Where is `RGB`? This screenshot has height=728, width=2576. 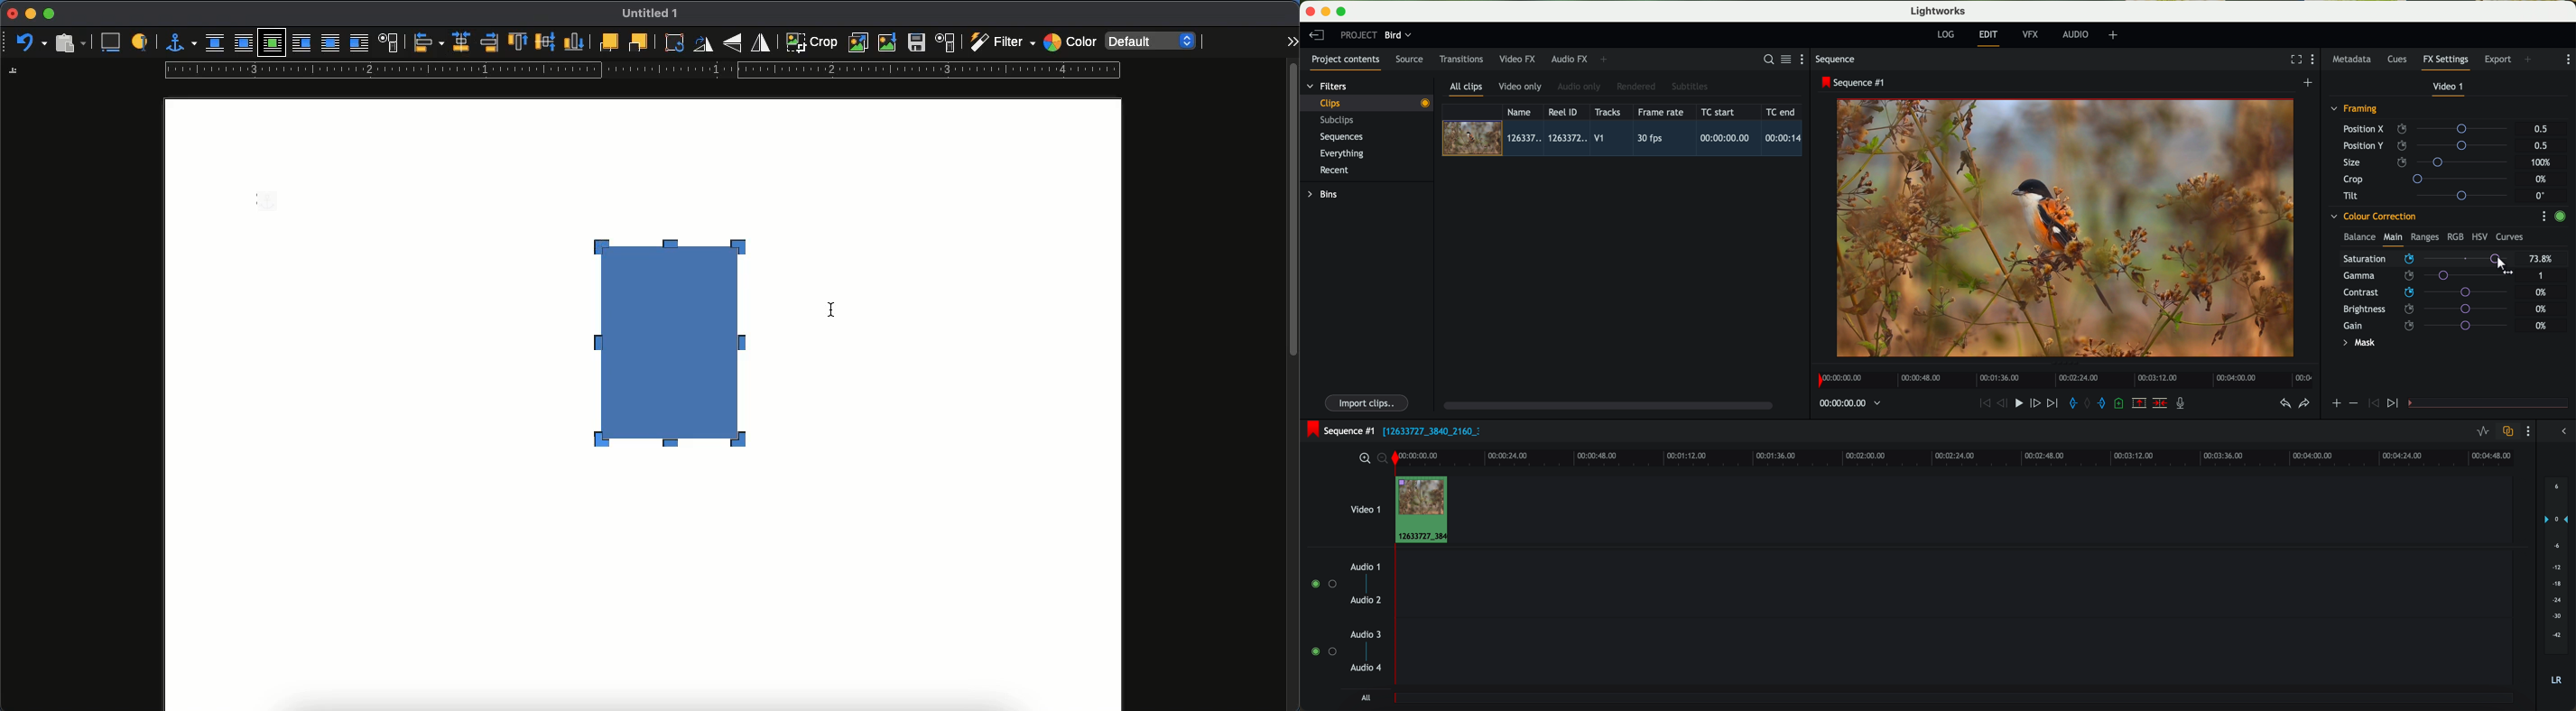 RGB is located at coordinates (2455, 236).